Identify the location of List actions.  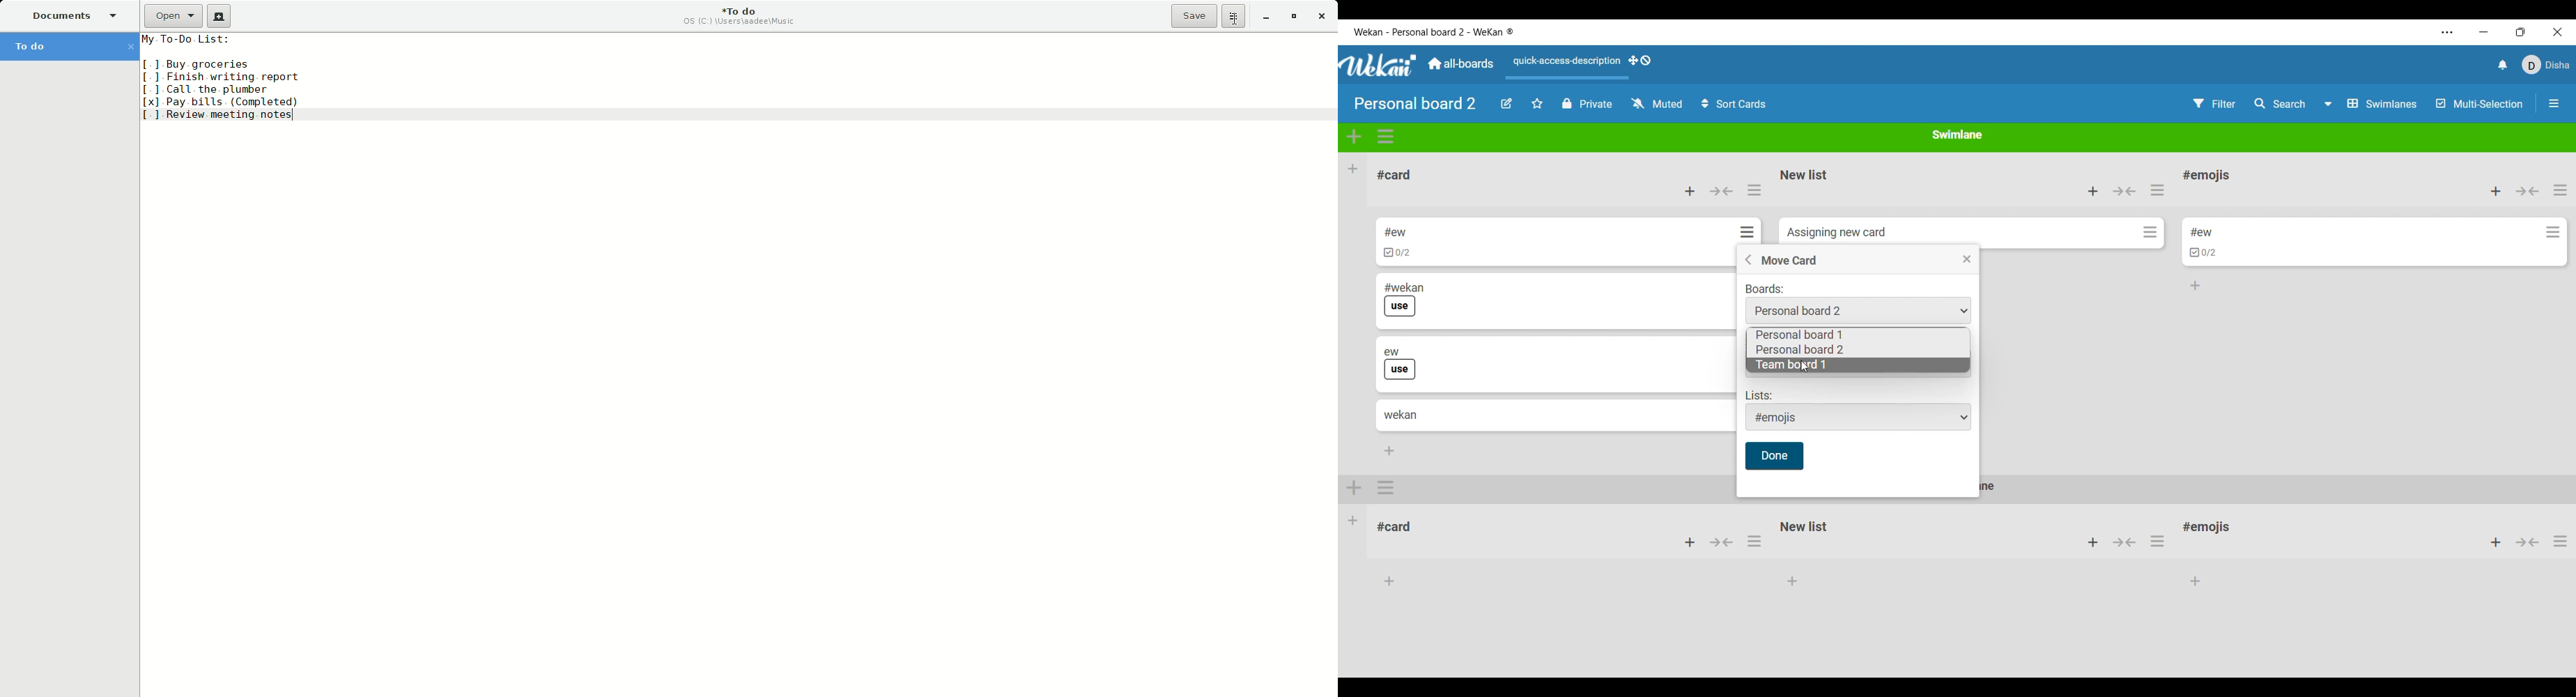
(2561, 190).